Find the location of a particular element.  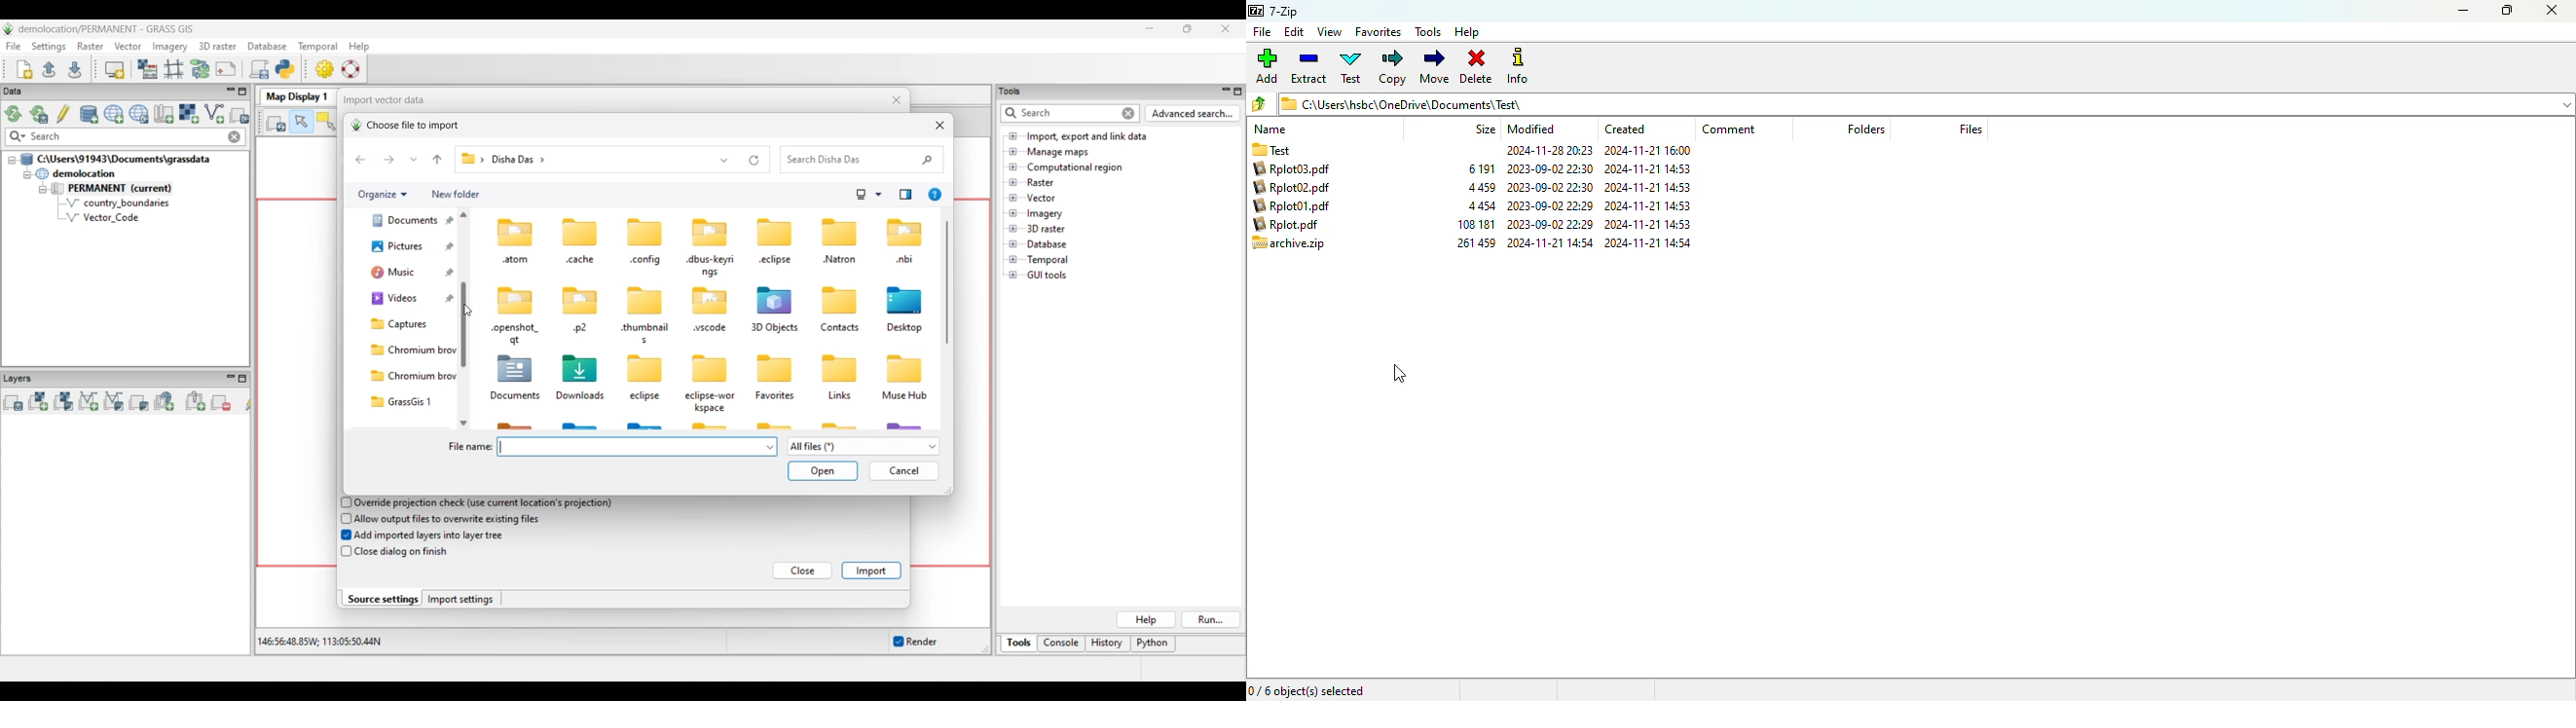

tools is located at coordinates (1428, 32).